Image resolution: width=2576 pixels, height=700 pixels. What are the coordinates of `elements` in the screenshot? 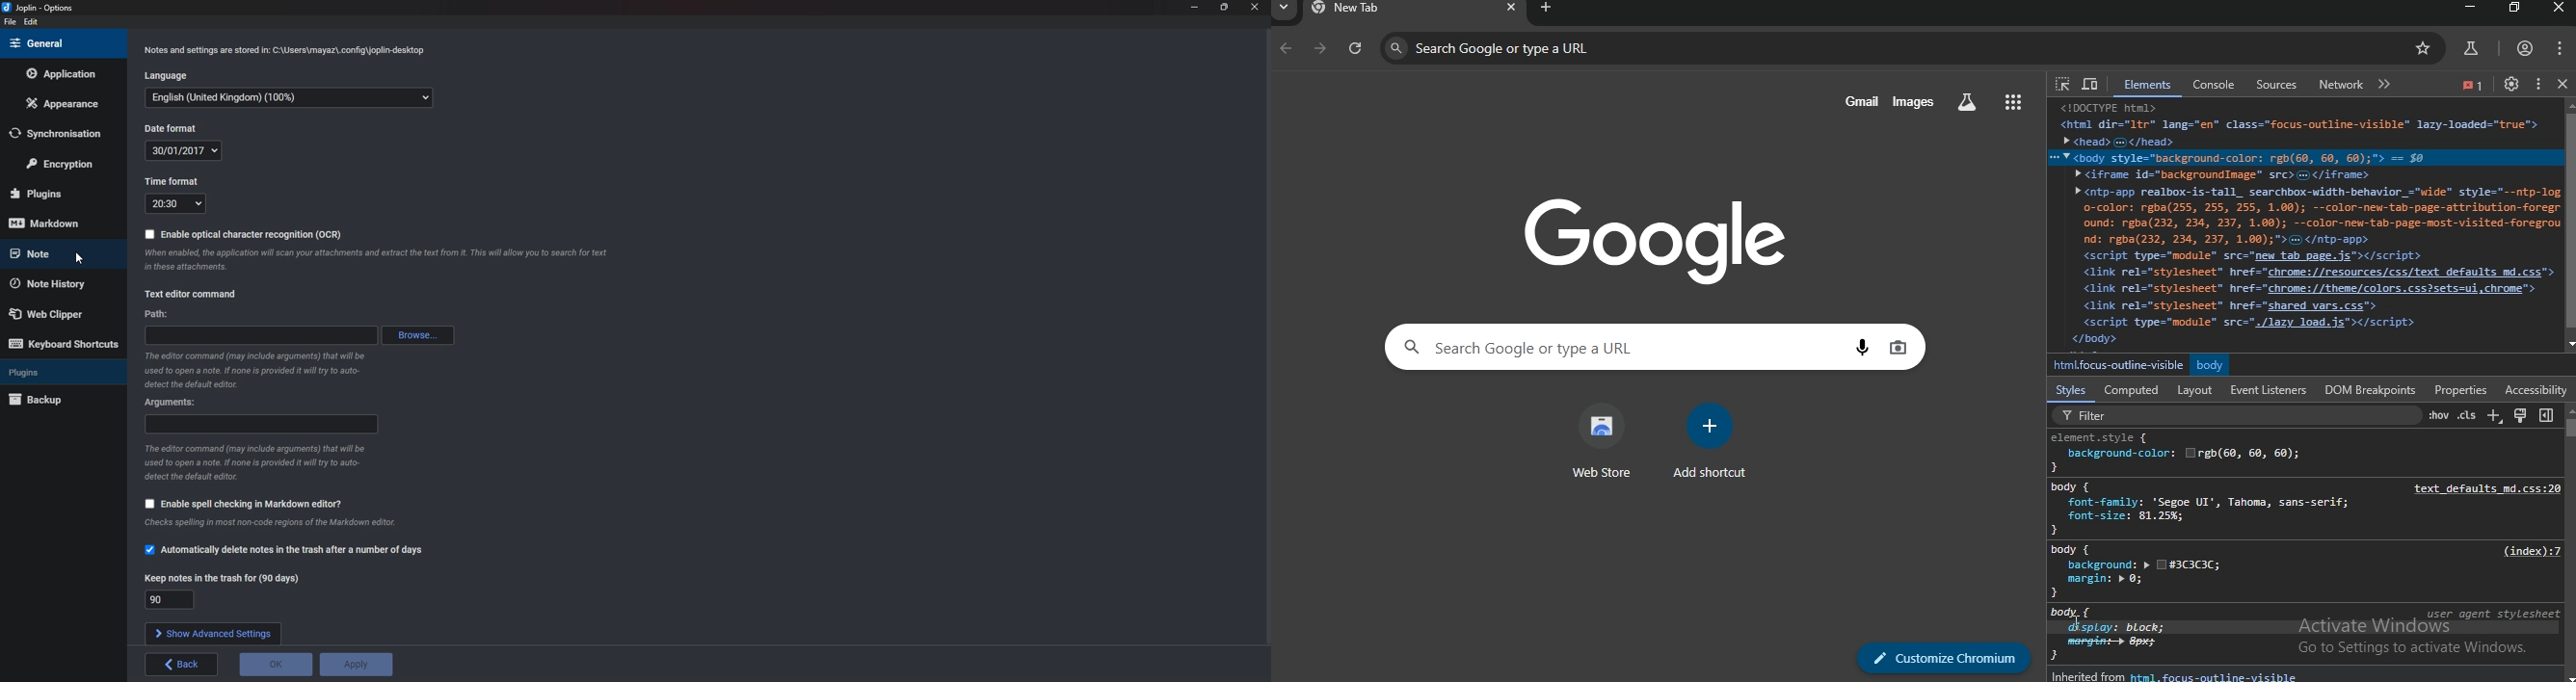 It's located at (2146, 82).